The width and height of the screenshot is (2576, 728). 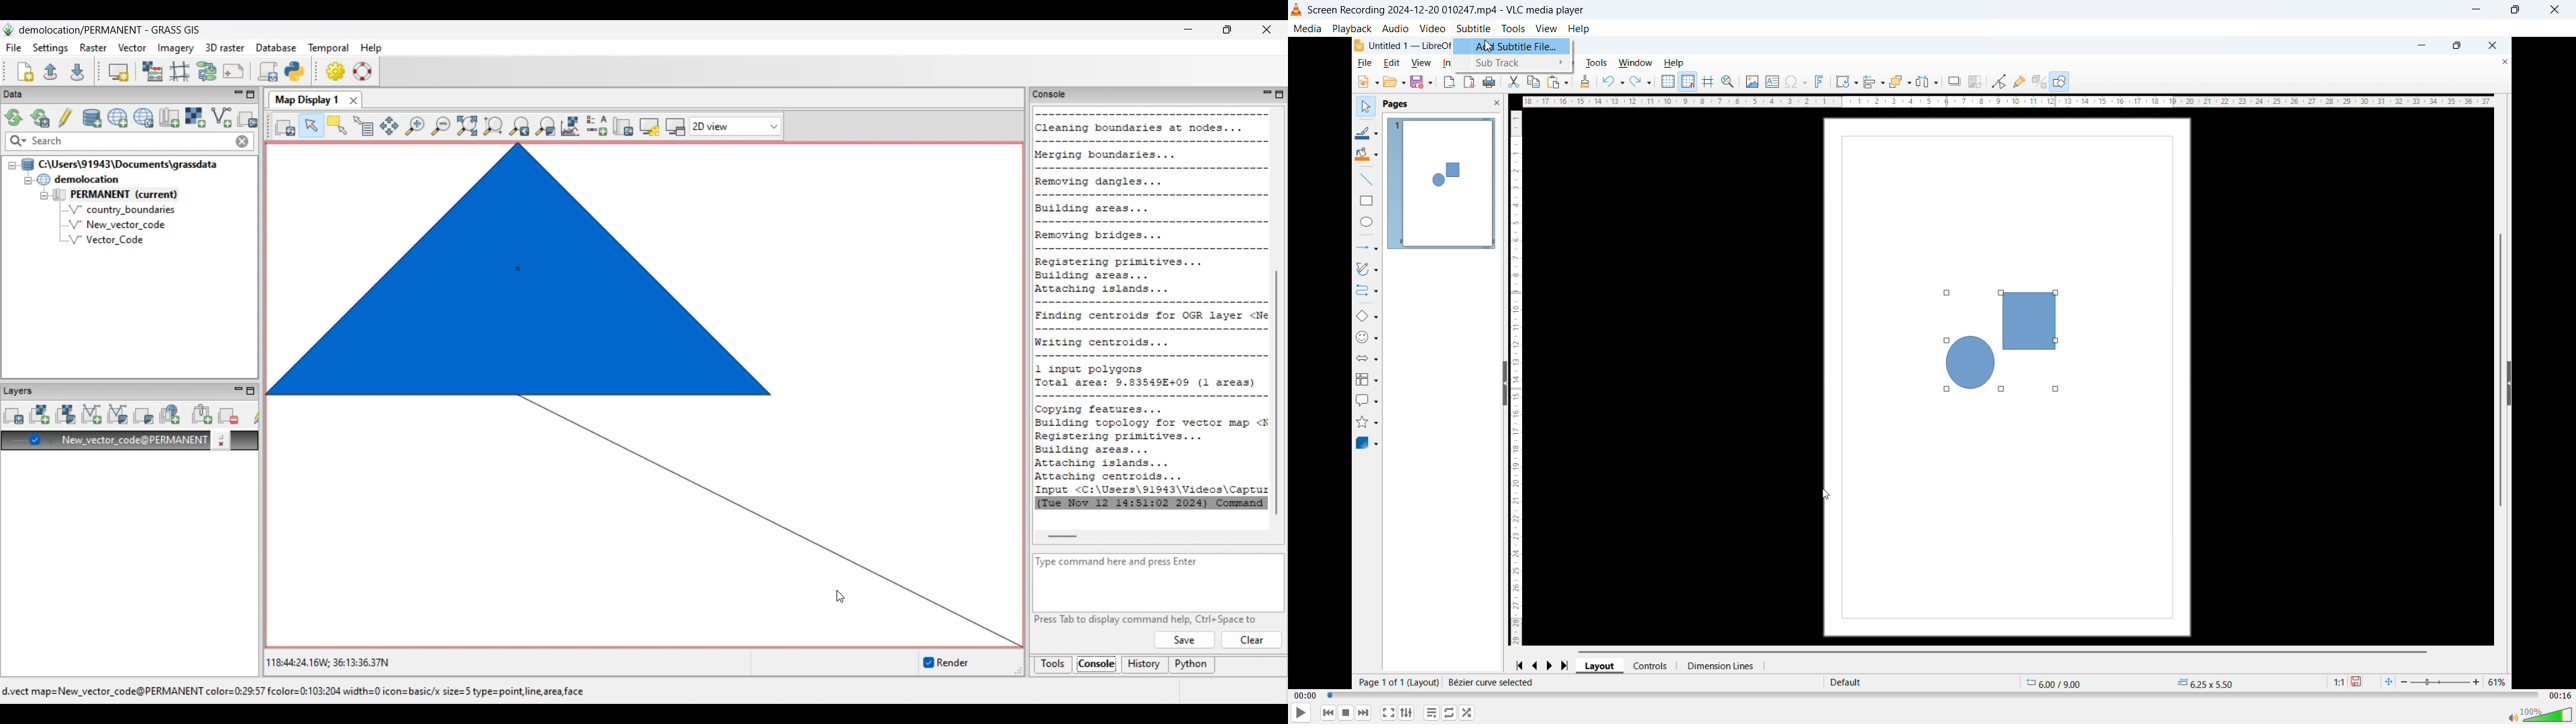 What do you see at coordinates (1366, 248) in the screenshot?
I see `line and arrow` at bounding box center [1366, 248].